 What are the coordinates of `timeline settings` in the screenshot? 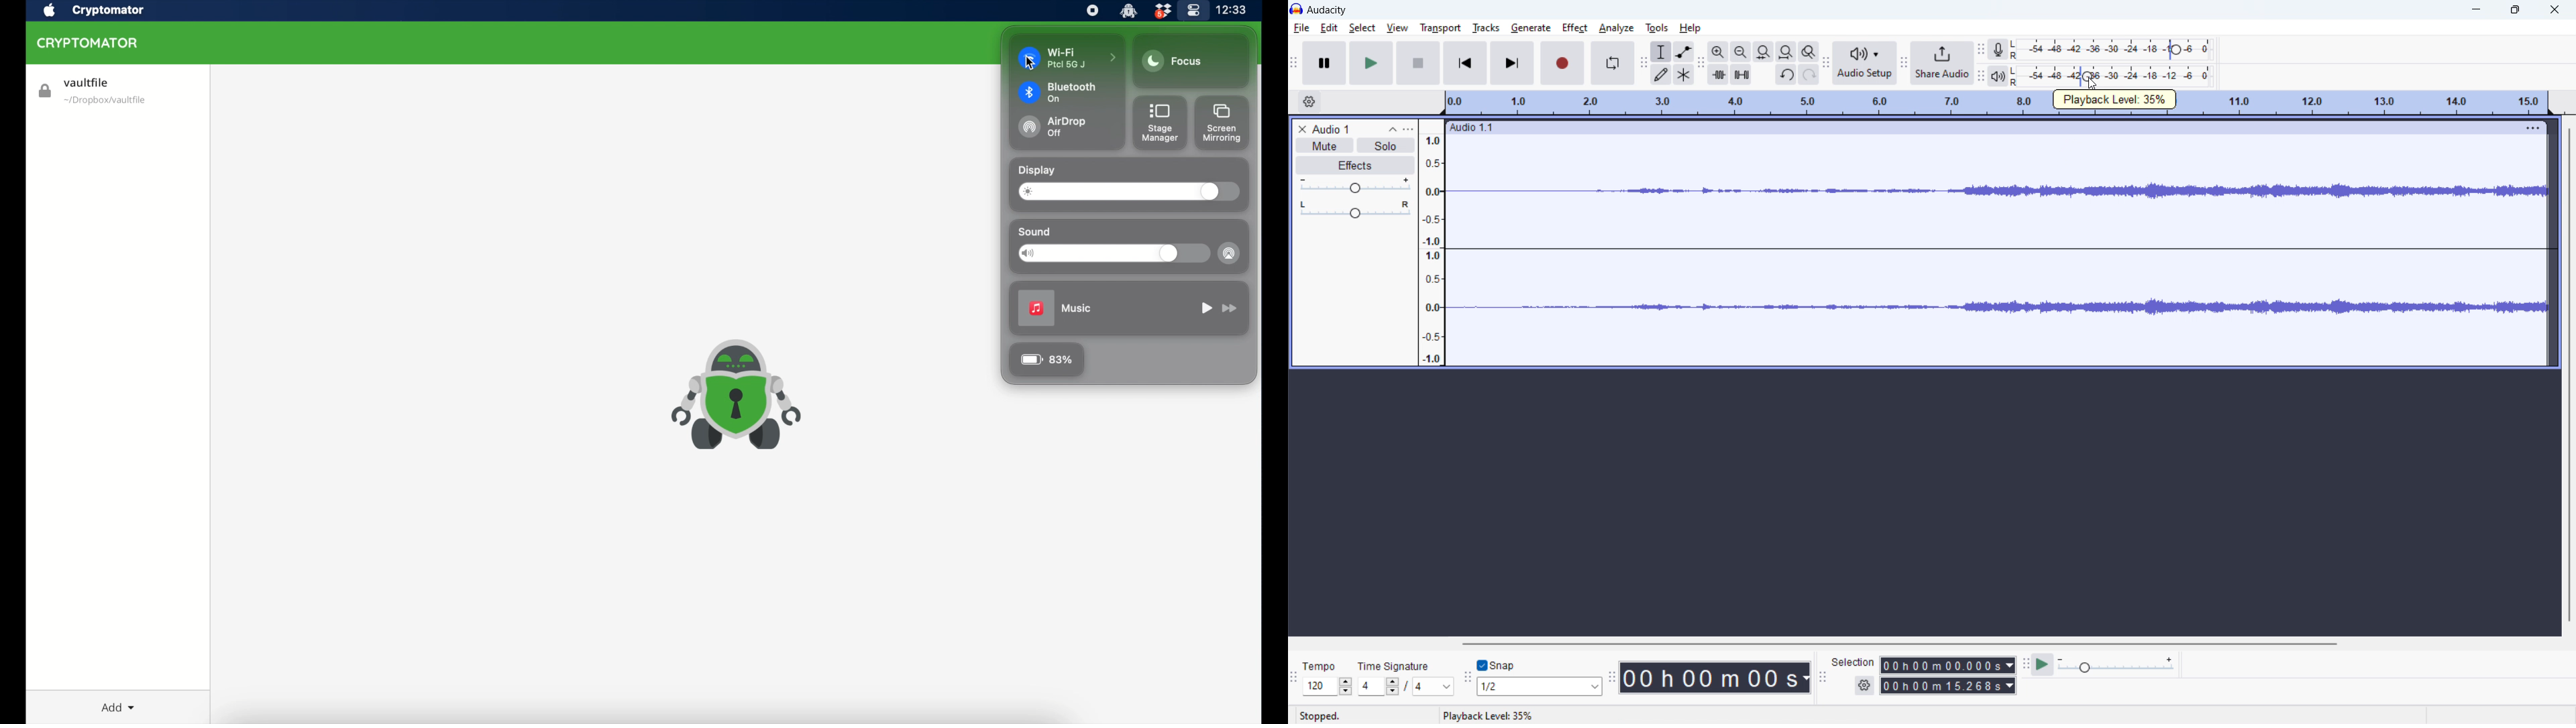 It's located at (1307, 101).